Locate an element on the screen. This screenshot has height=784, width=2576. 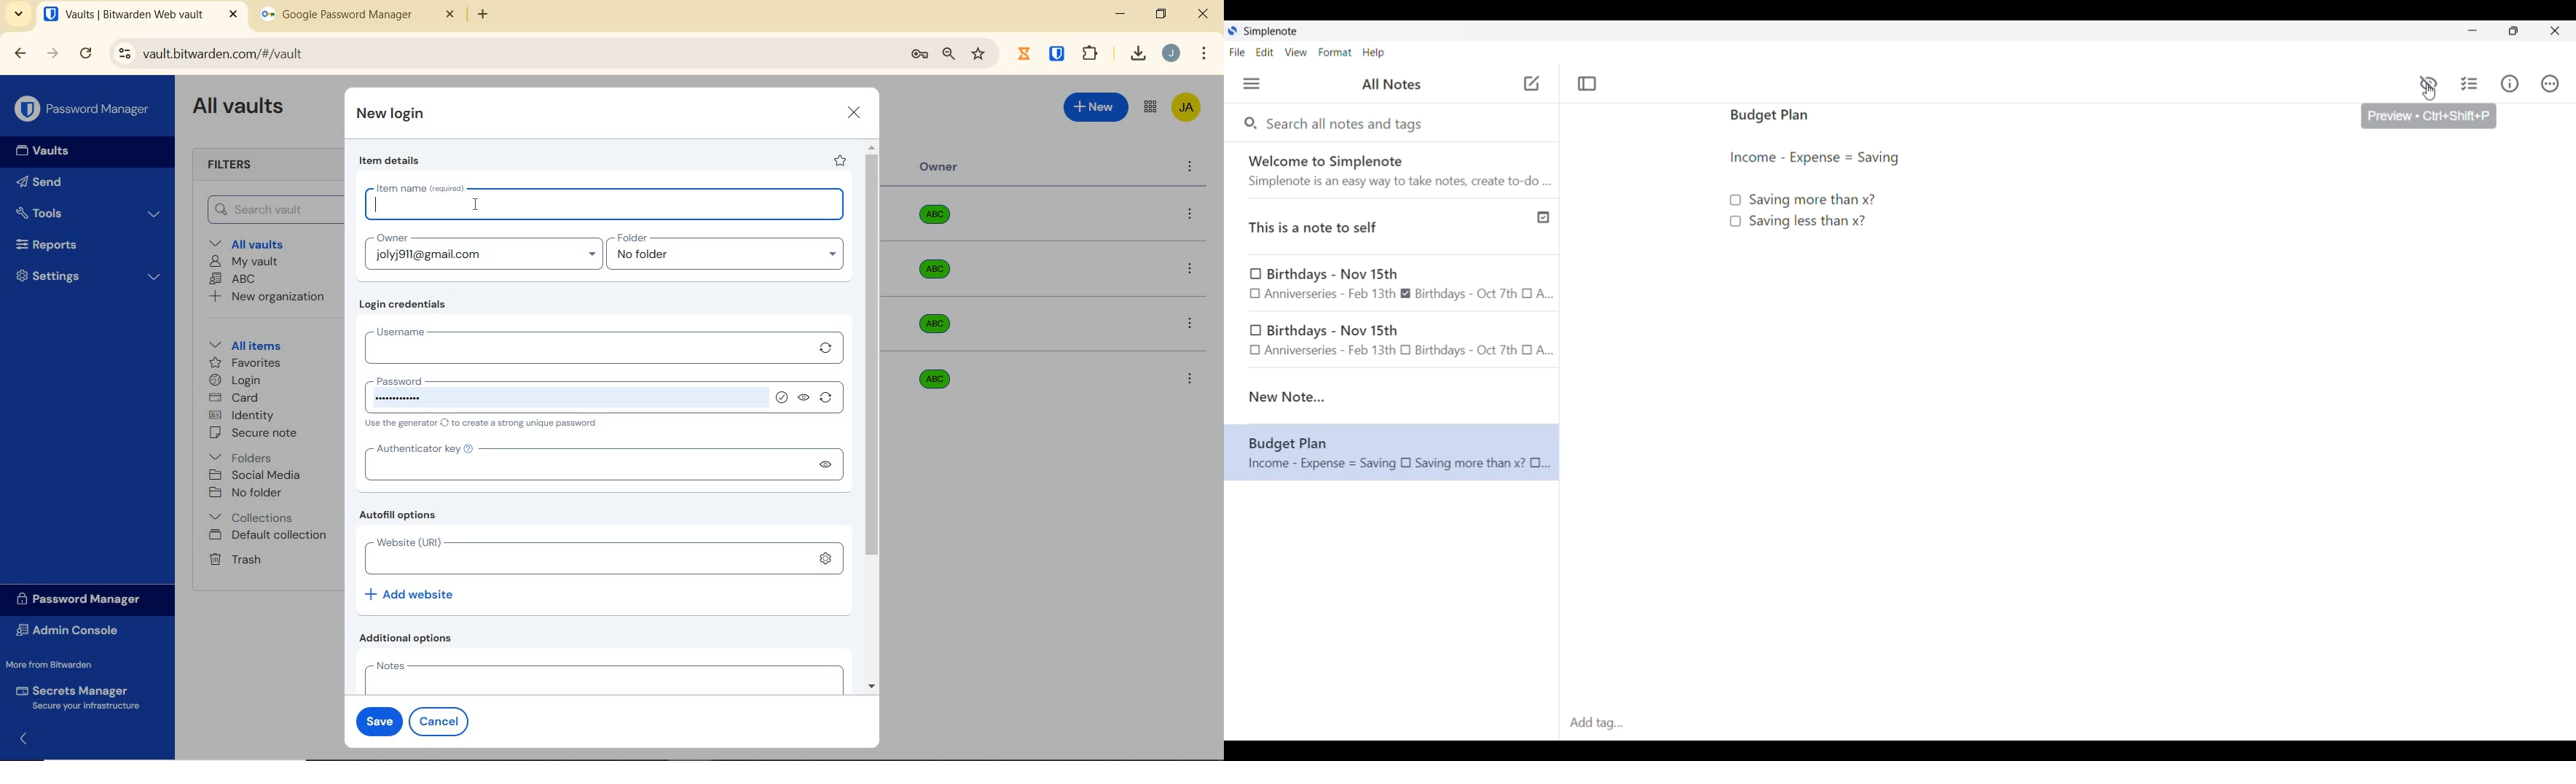
Software name is located at coordinates (1272, 32).